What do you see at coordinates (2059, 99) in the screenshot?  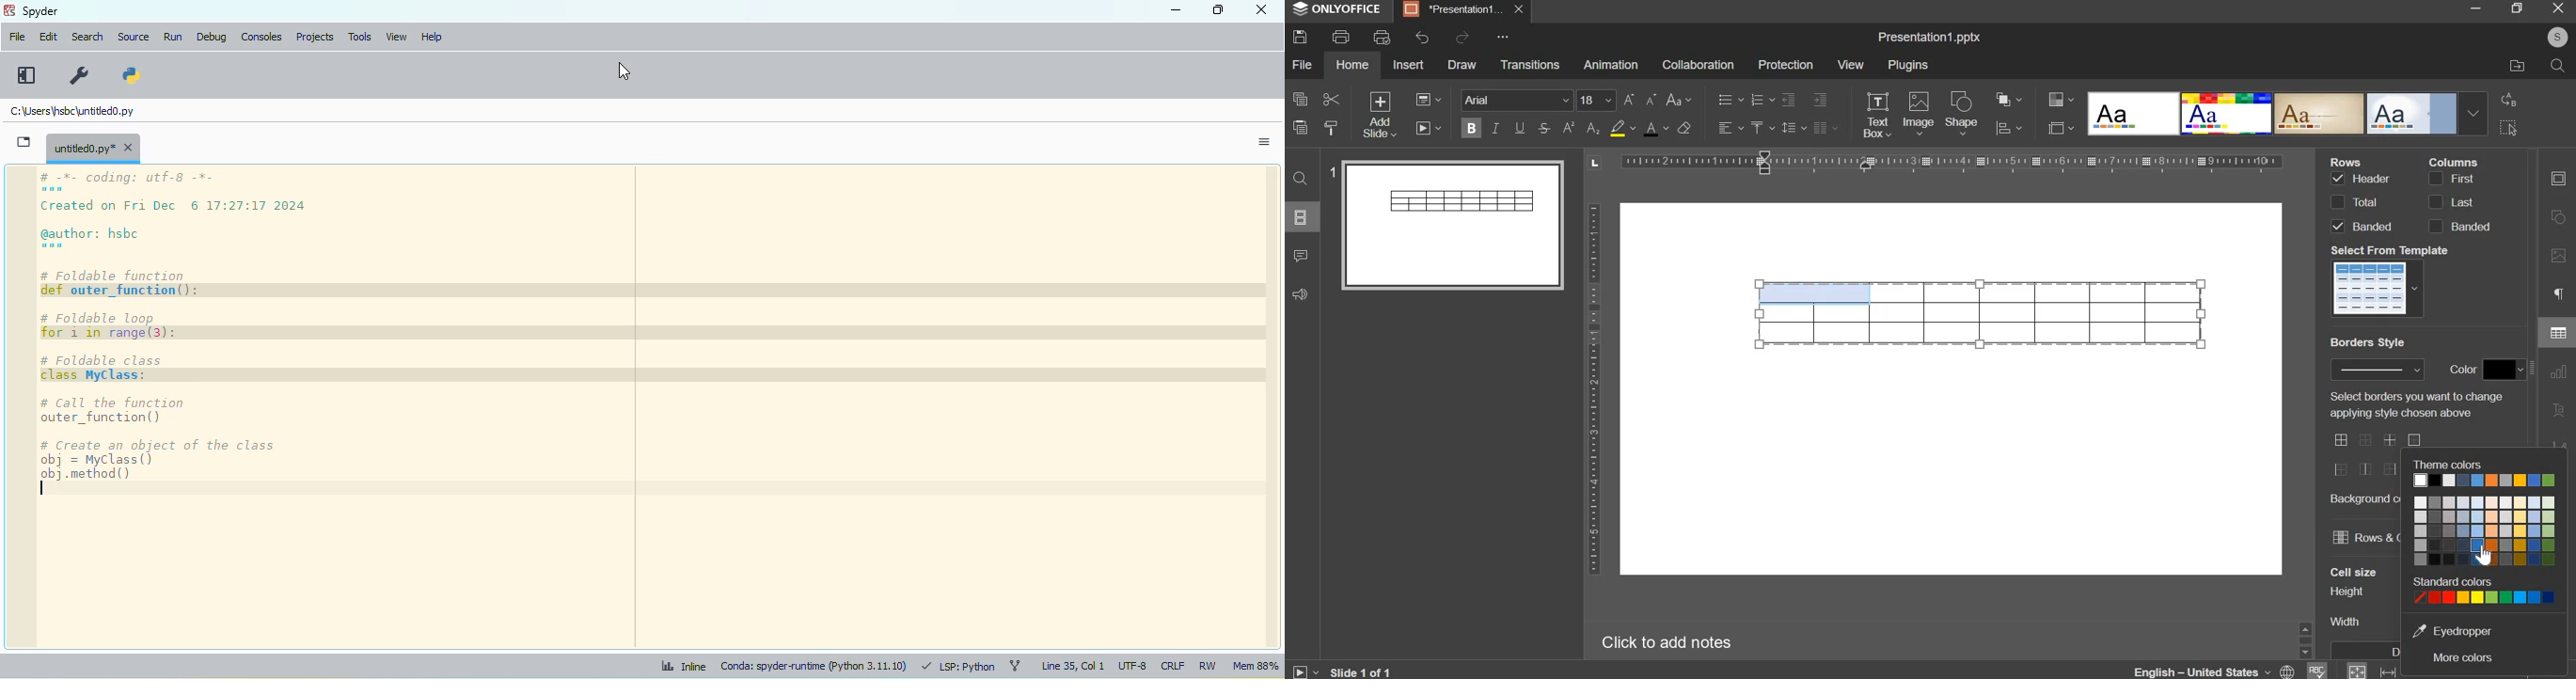 I see `design color` at bounding box center [2059, 99].